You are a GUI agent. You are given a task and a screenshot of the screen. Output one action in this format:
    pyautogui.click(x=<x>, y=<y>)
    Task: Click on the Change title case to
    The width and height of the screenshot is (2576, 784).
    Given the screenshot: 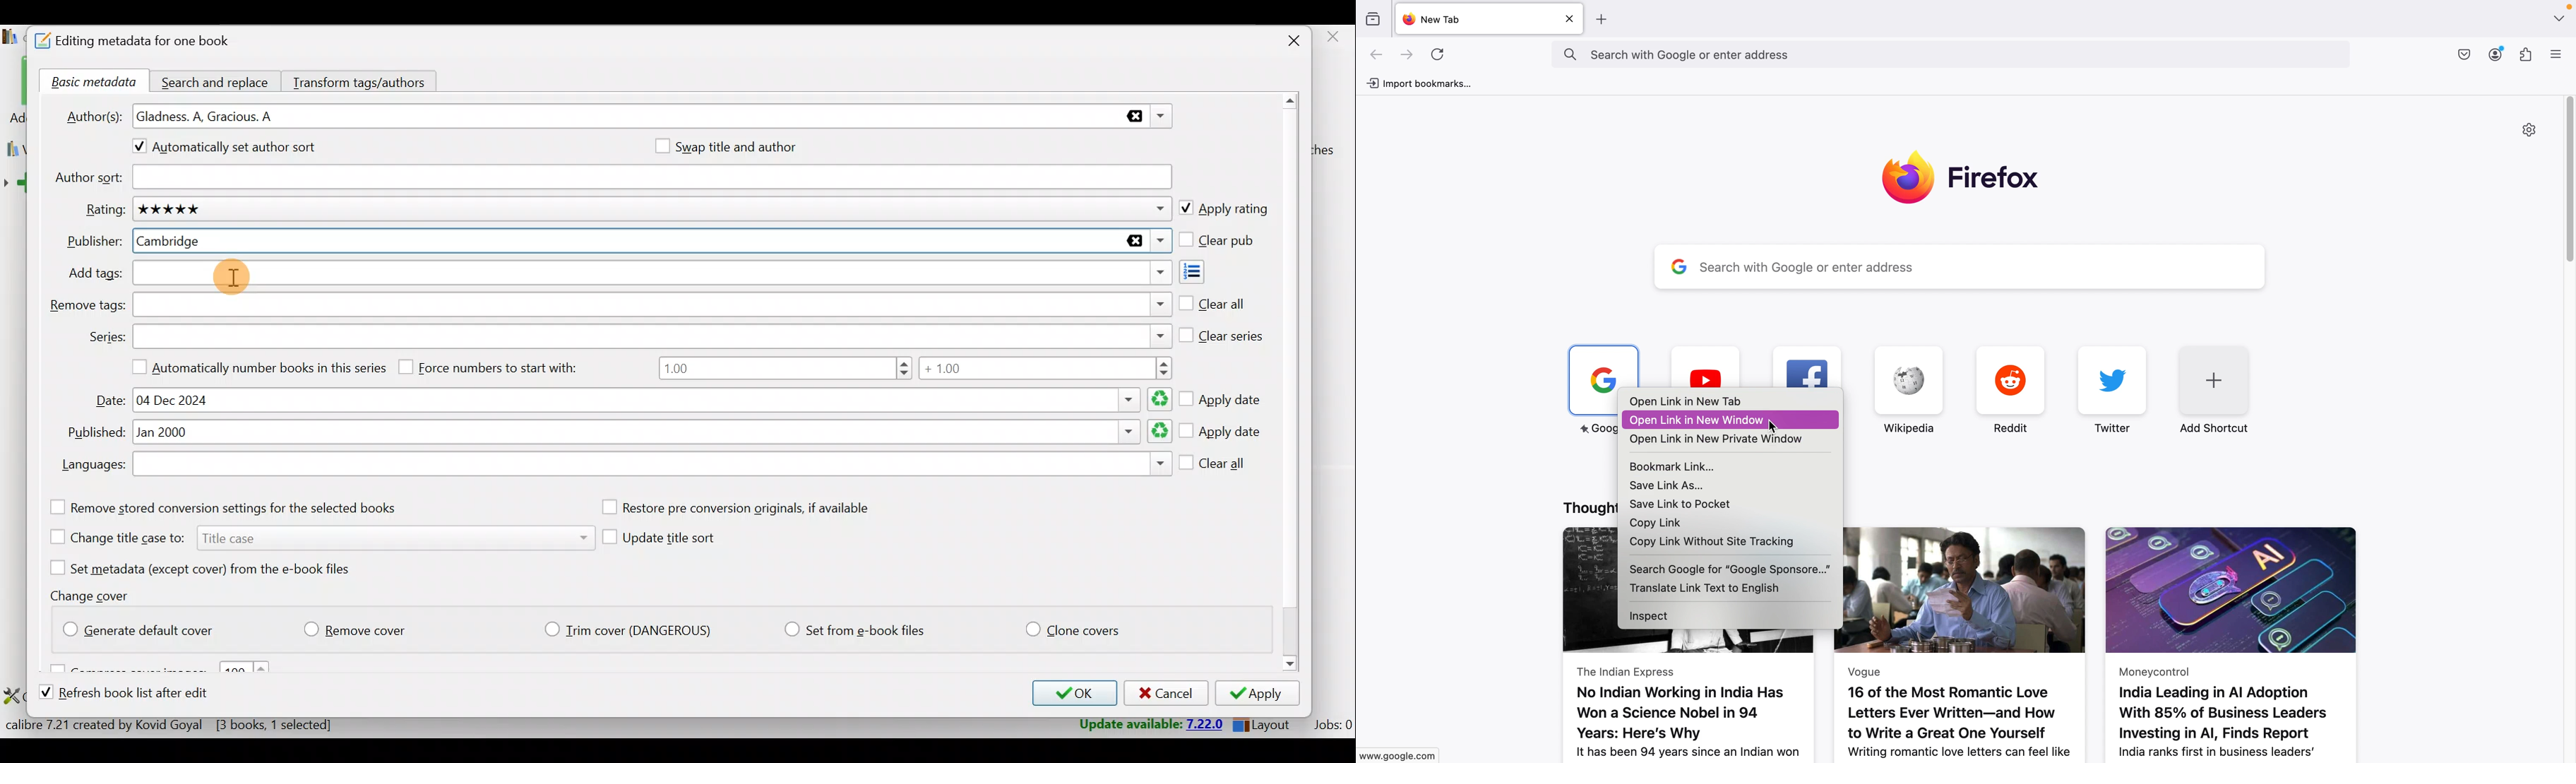 What is the action you would take?
    pyautogui.click(x=316, y=536)
    